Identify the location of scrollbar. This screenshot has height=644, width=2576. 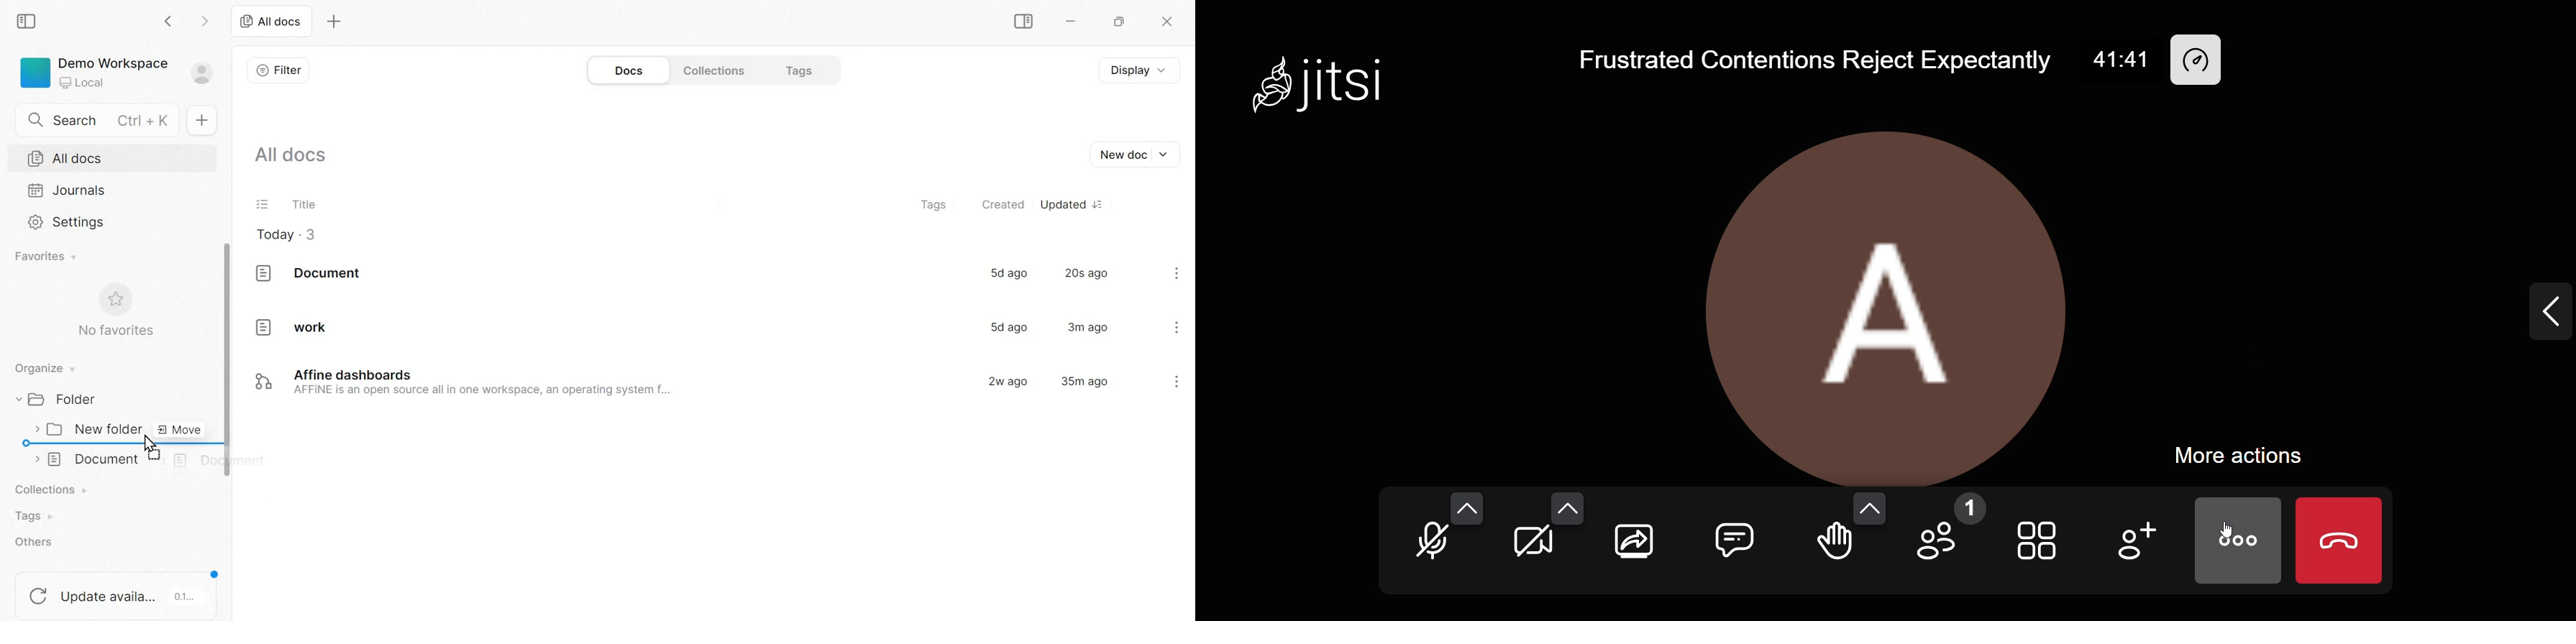
(225, 363).